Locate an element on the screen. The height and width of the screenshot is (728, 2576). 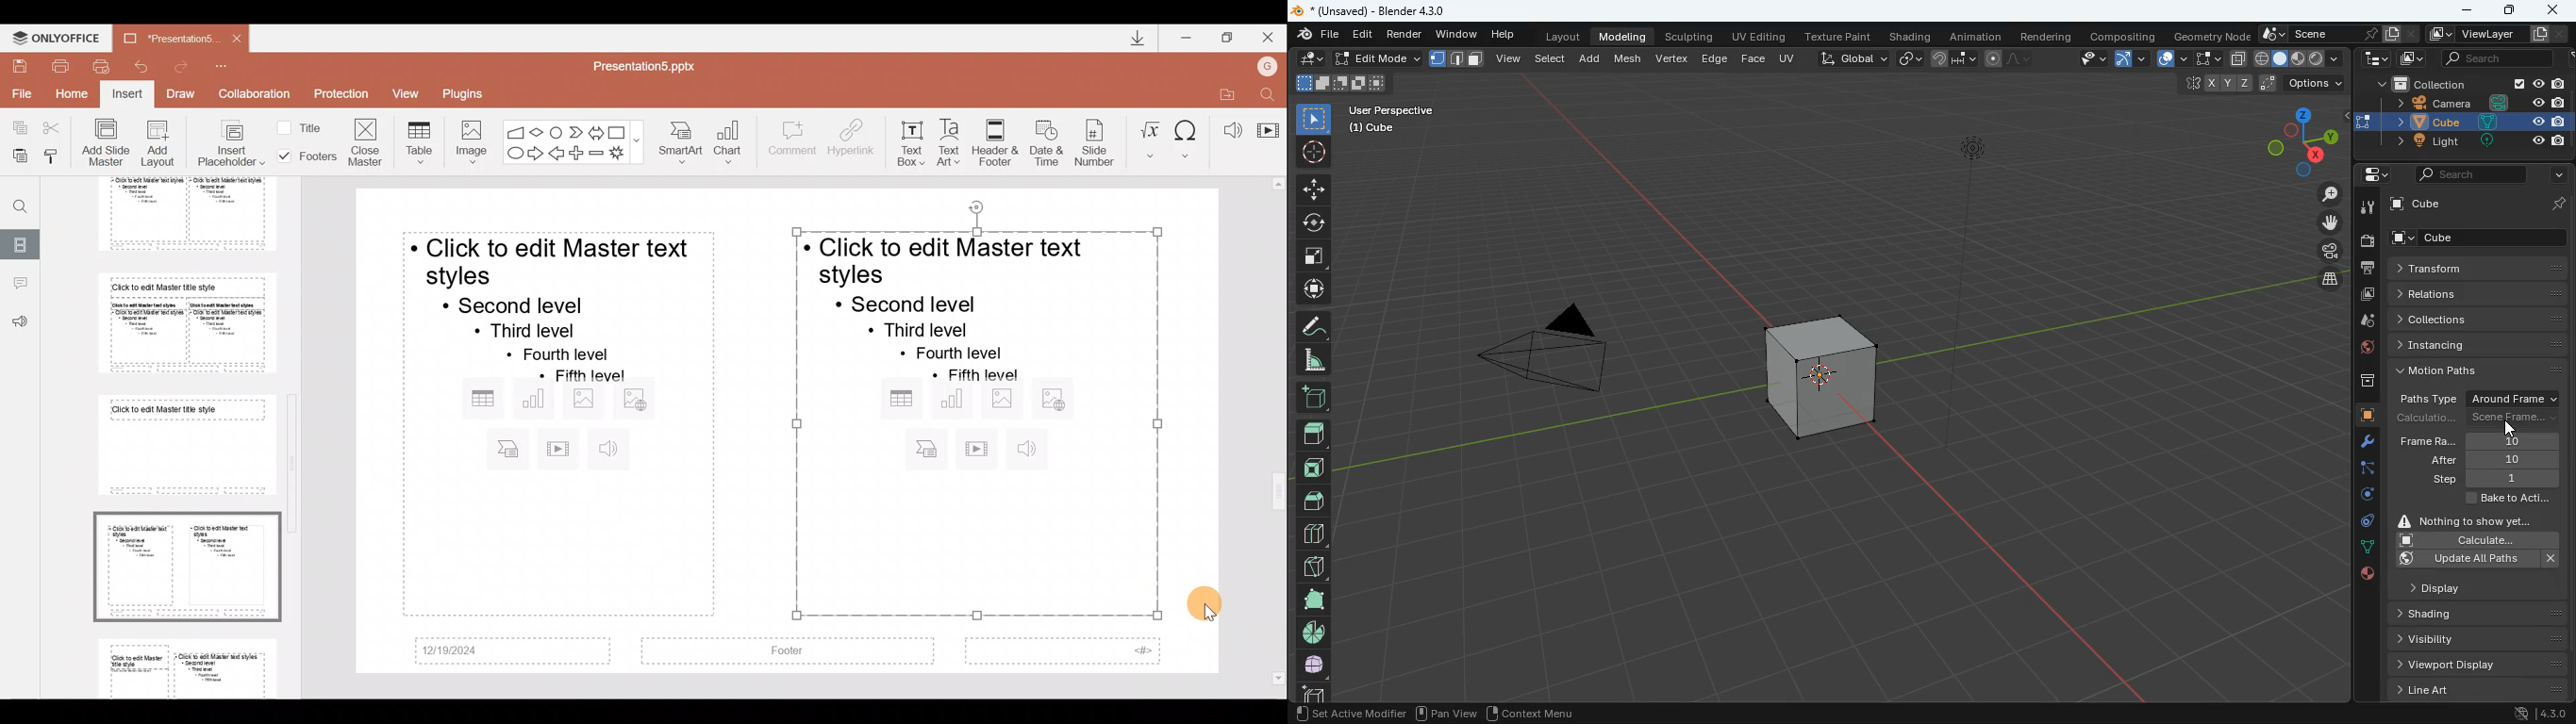
Quick print is located at coordinates (101, 67).